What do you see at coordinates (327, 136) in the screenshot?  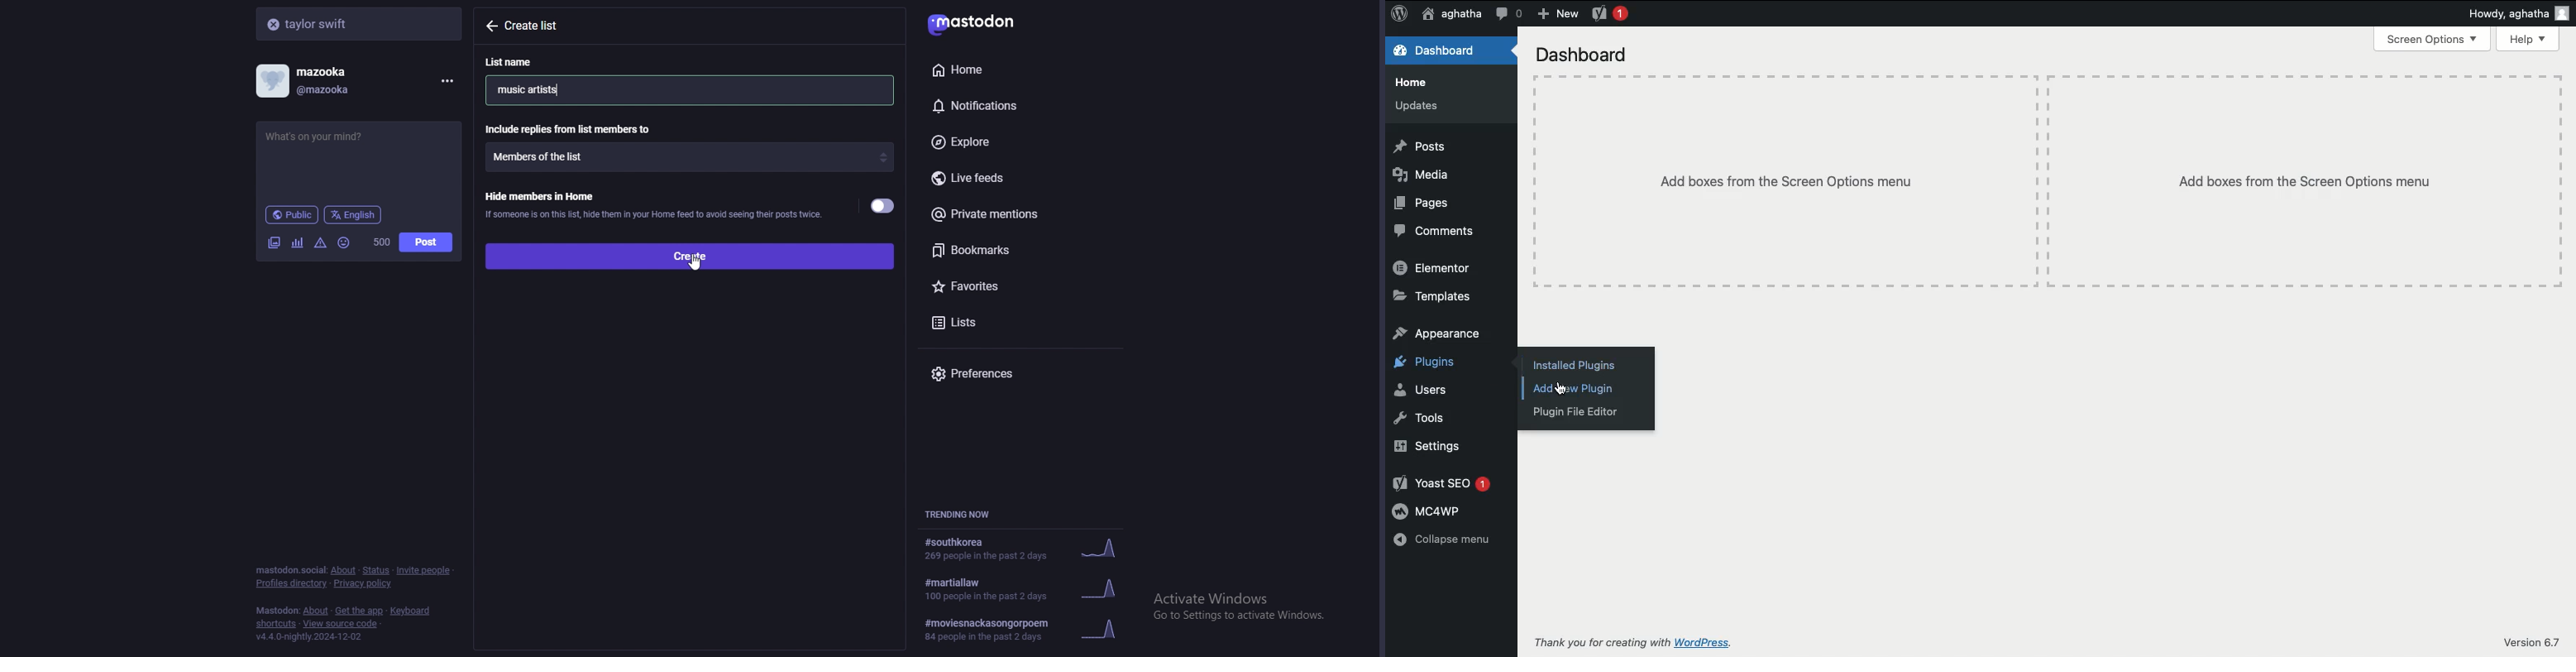 I see `status update` at bounding box center [327, 136].